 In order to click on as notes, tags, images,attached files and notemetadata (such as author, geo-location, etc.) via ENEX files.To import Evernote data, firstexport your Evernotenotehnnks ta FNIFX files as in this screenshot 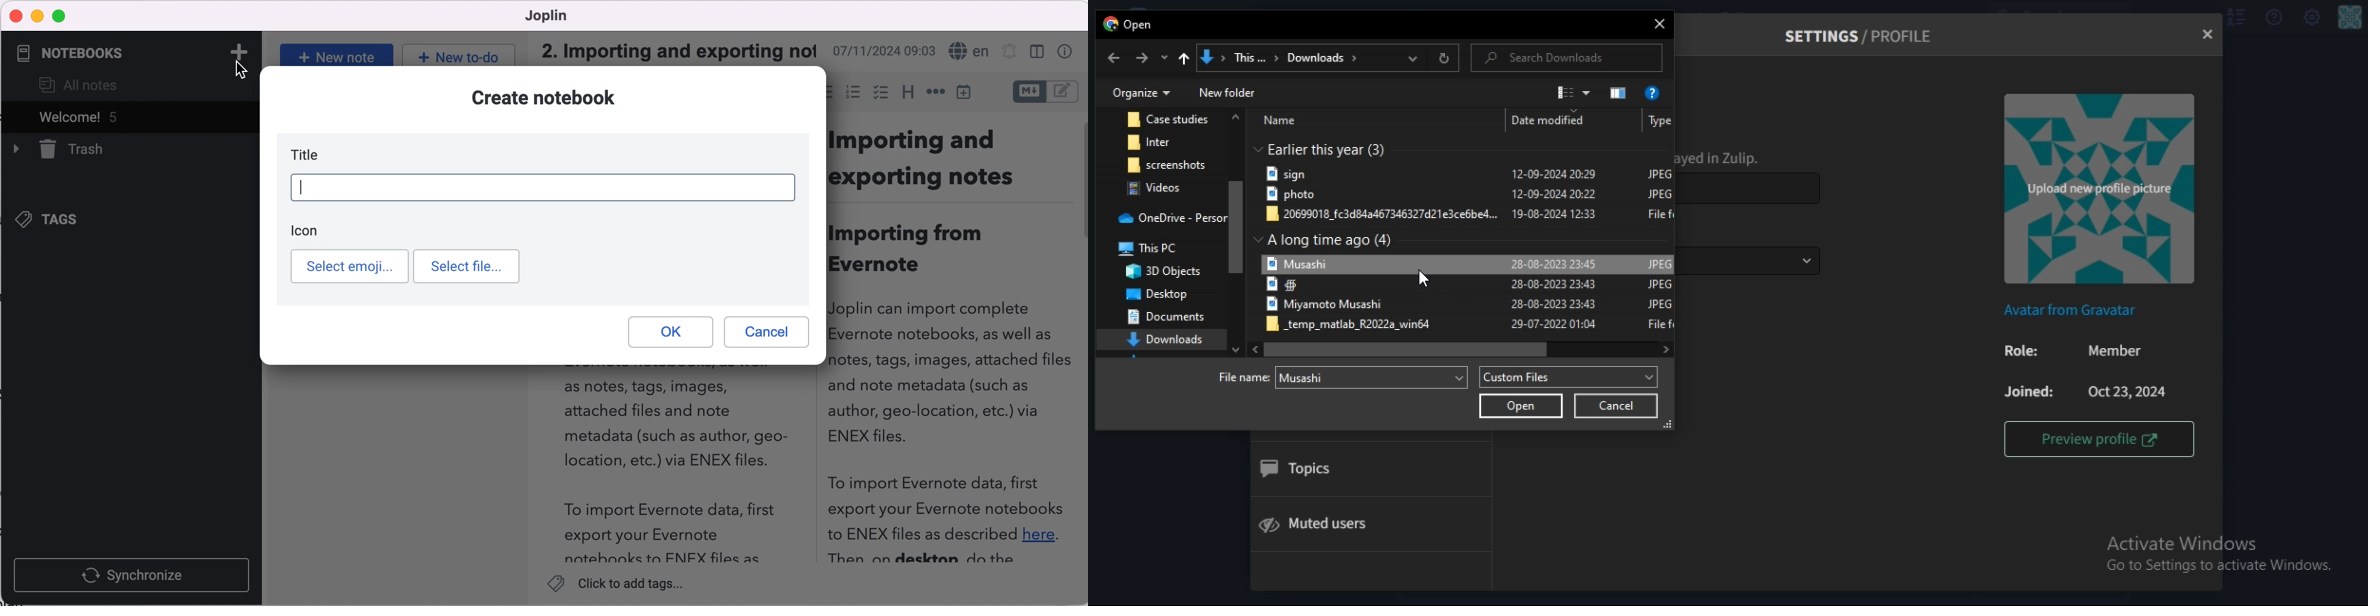, I will do `click(661, 473)`.